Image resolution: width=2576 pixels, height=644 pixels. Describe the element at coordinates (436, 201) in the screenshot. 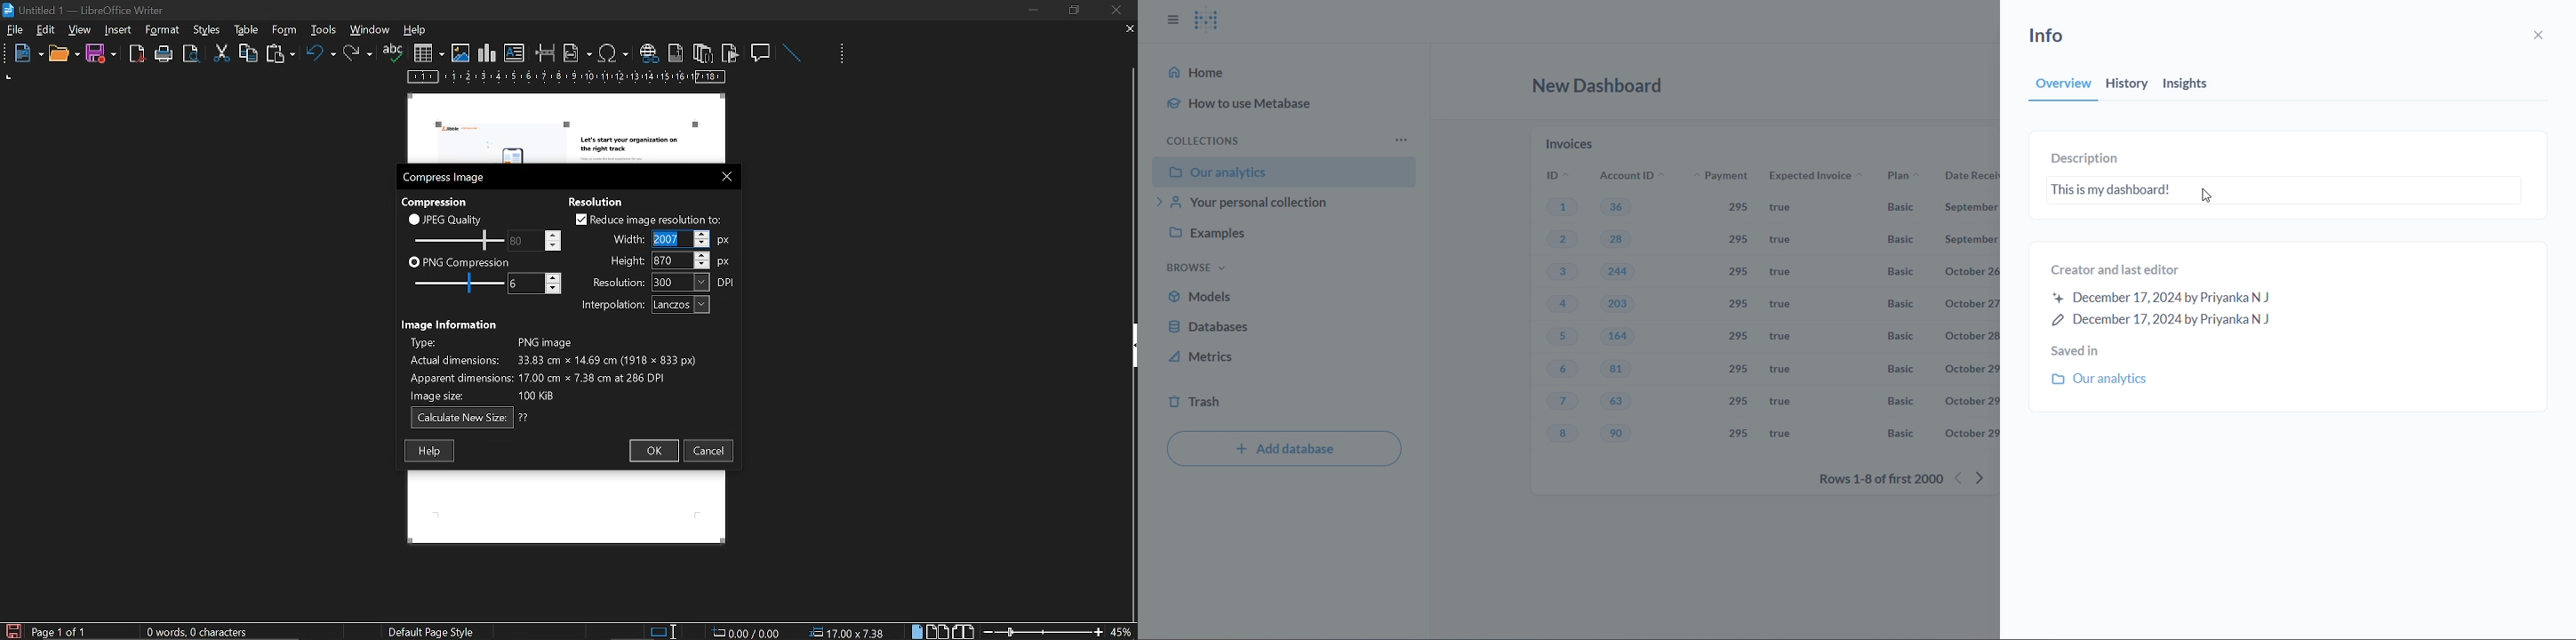

I see `Compression` at that location.